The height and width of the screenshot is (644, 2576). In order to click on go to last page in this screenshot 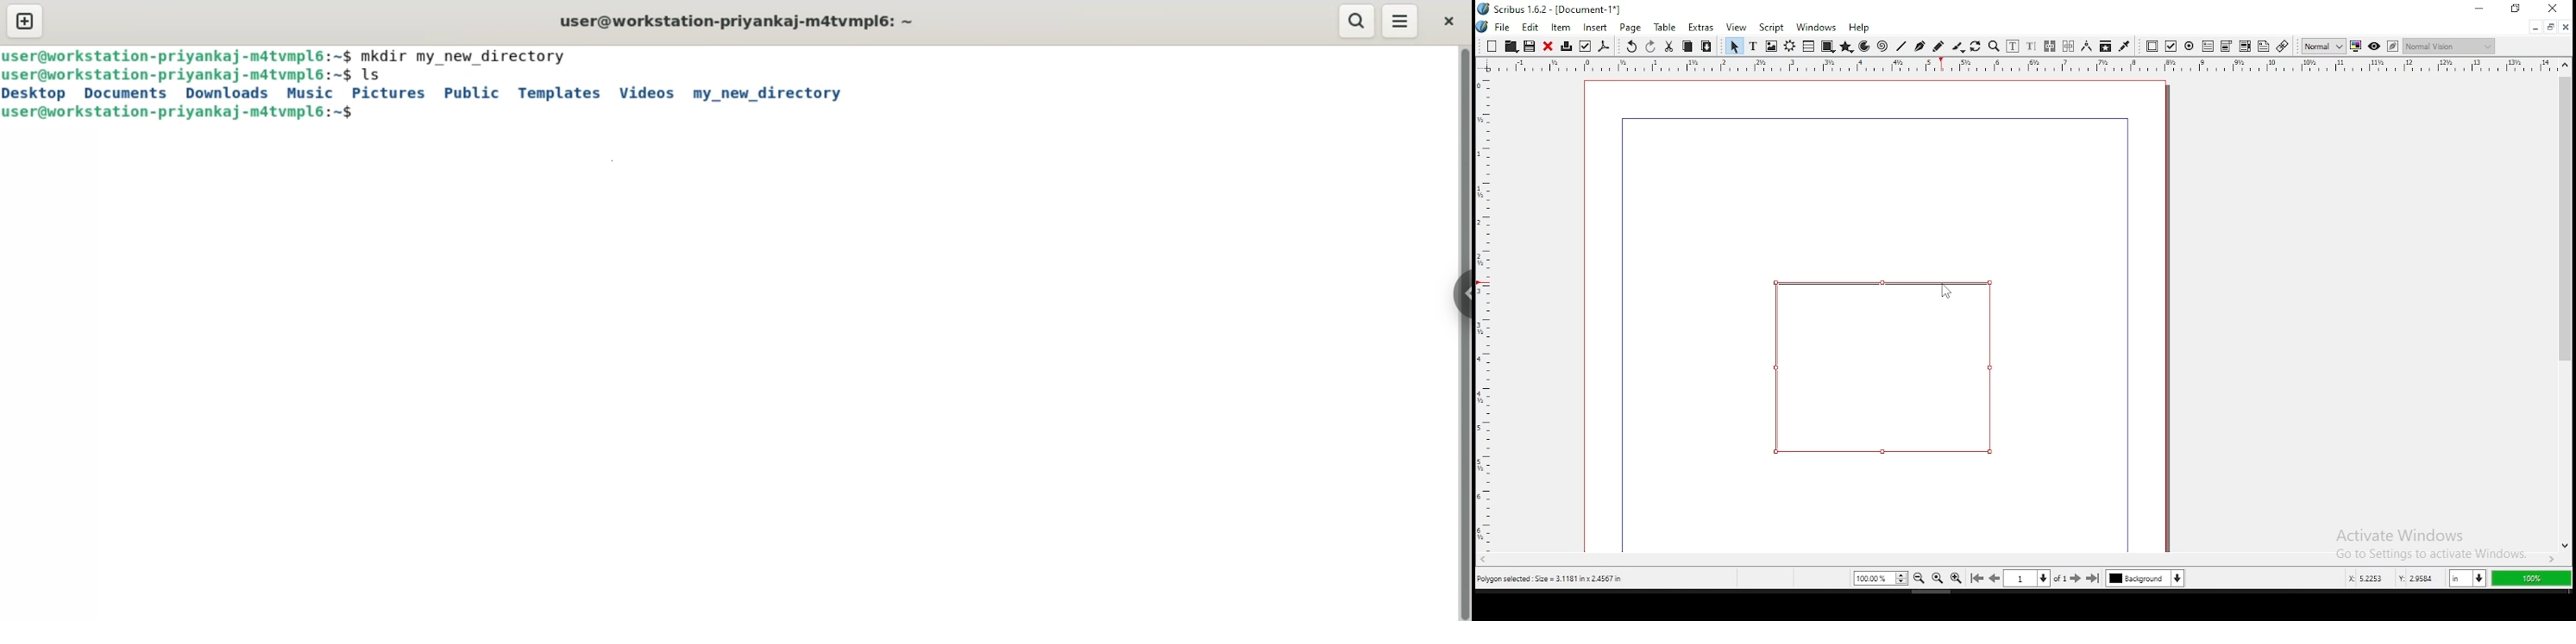, I will do `click(2095, 579)`.